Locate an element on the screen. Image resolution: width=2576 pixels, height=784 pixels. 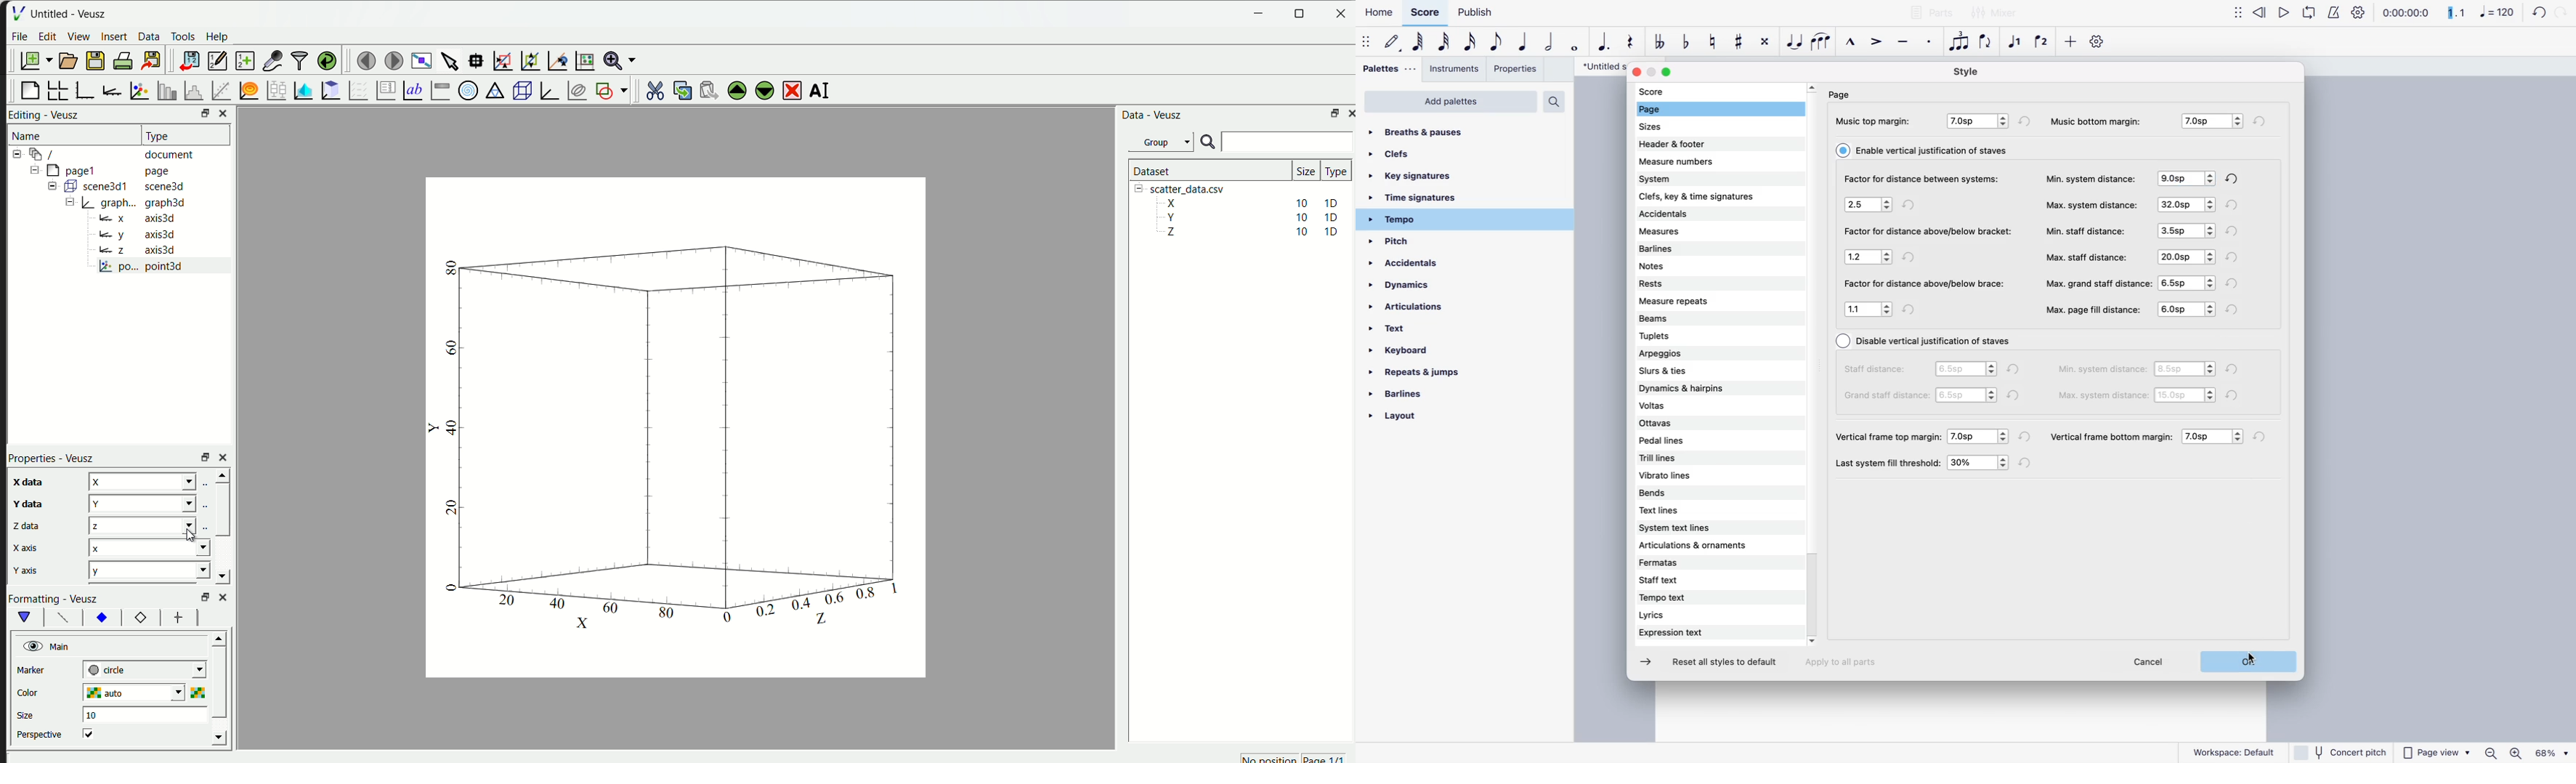
move is located at coordinates (1367, 44).